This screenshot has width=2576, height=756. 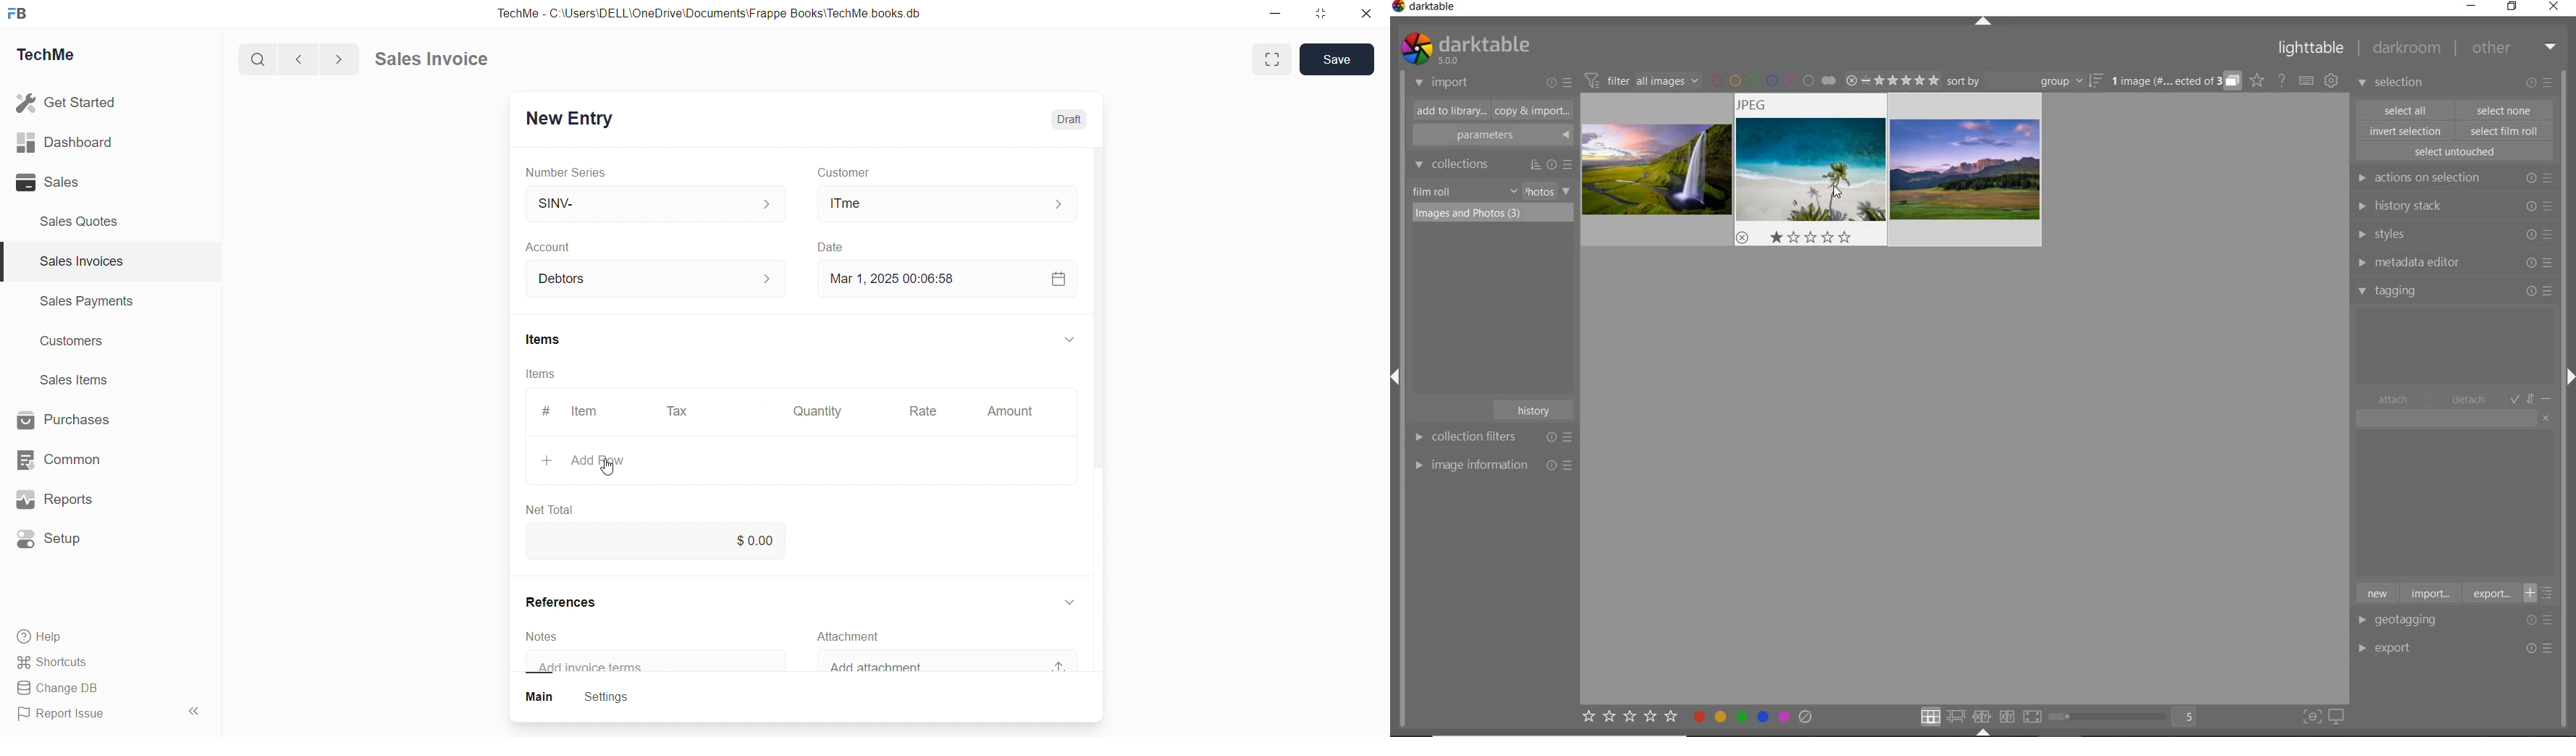 What do you see at coordinates (553, 340) in the screenshot?
I see `Items` at bounding box center [553, 340].